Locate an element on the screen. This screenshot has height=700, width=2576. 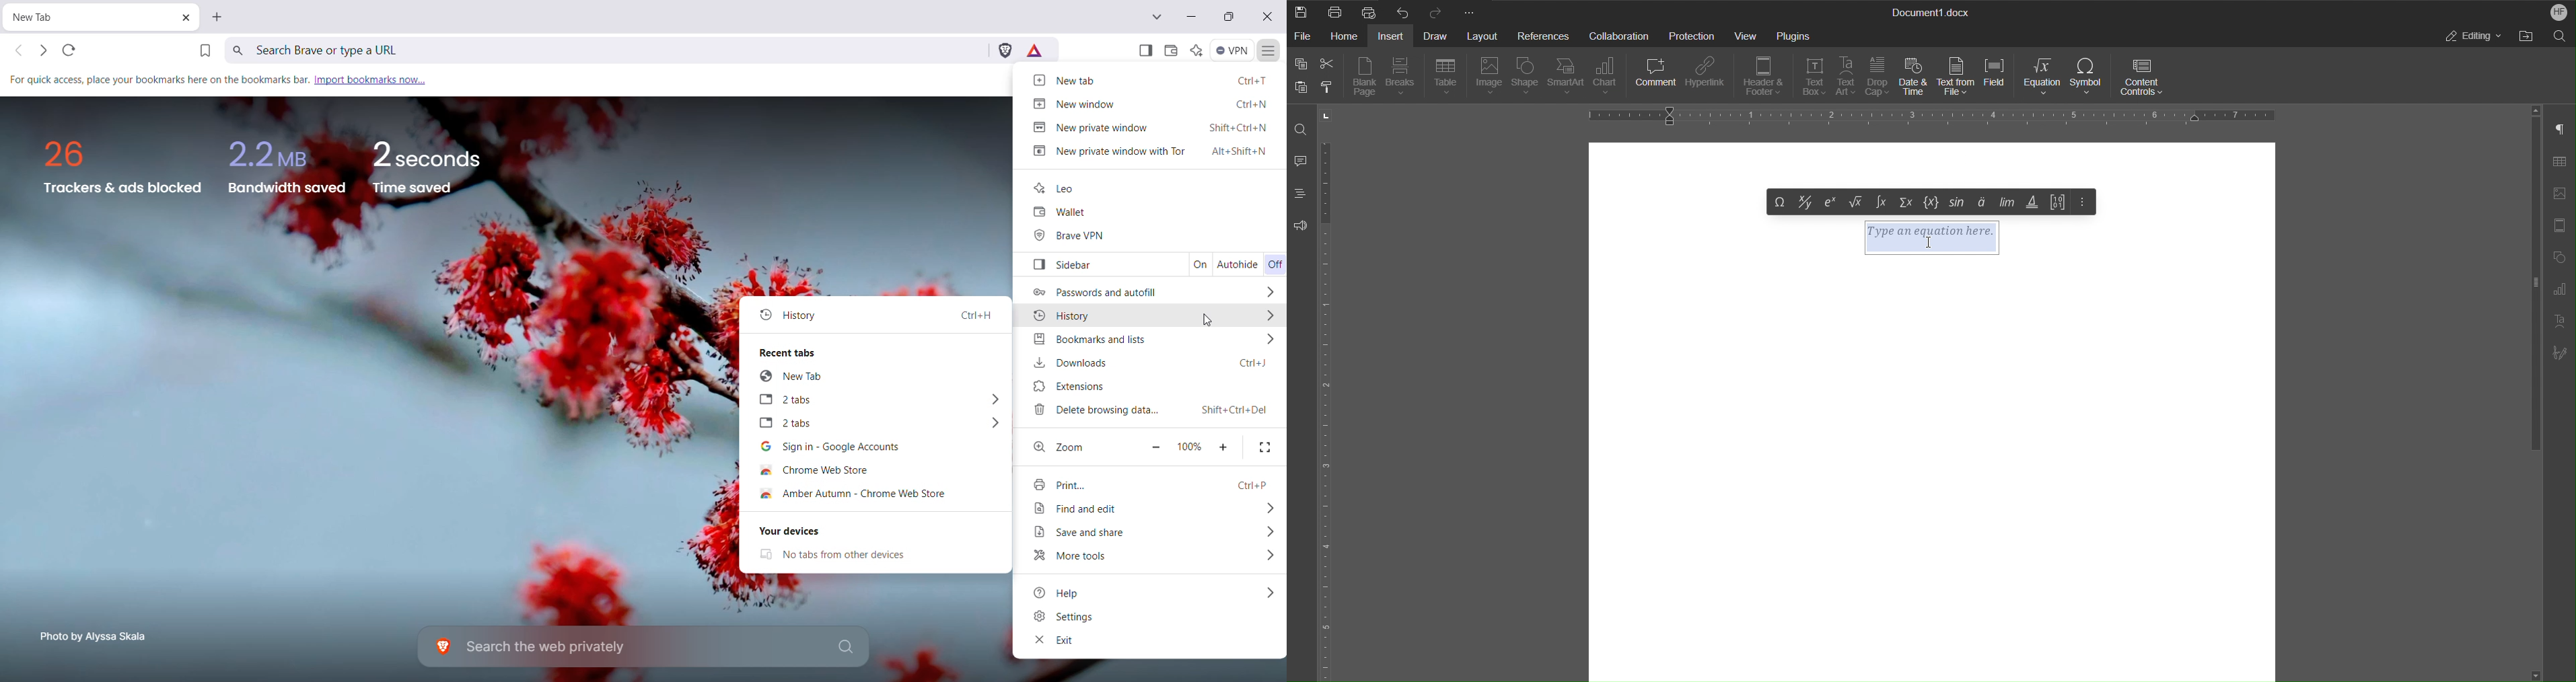
Text Art is located at coordinates (2559, 319).